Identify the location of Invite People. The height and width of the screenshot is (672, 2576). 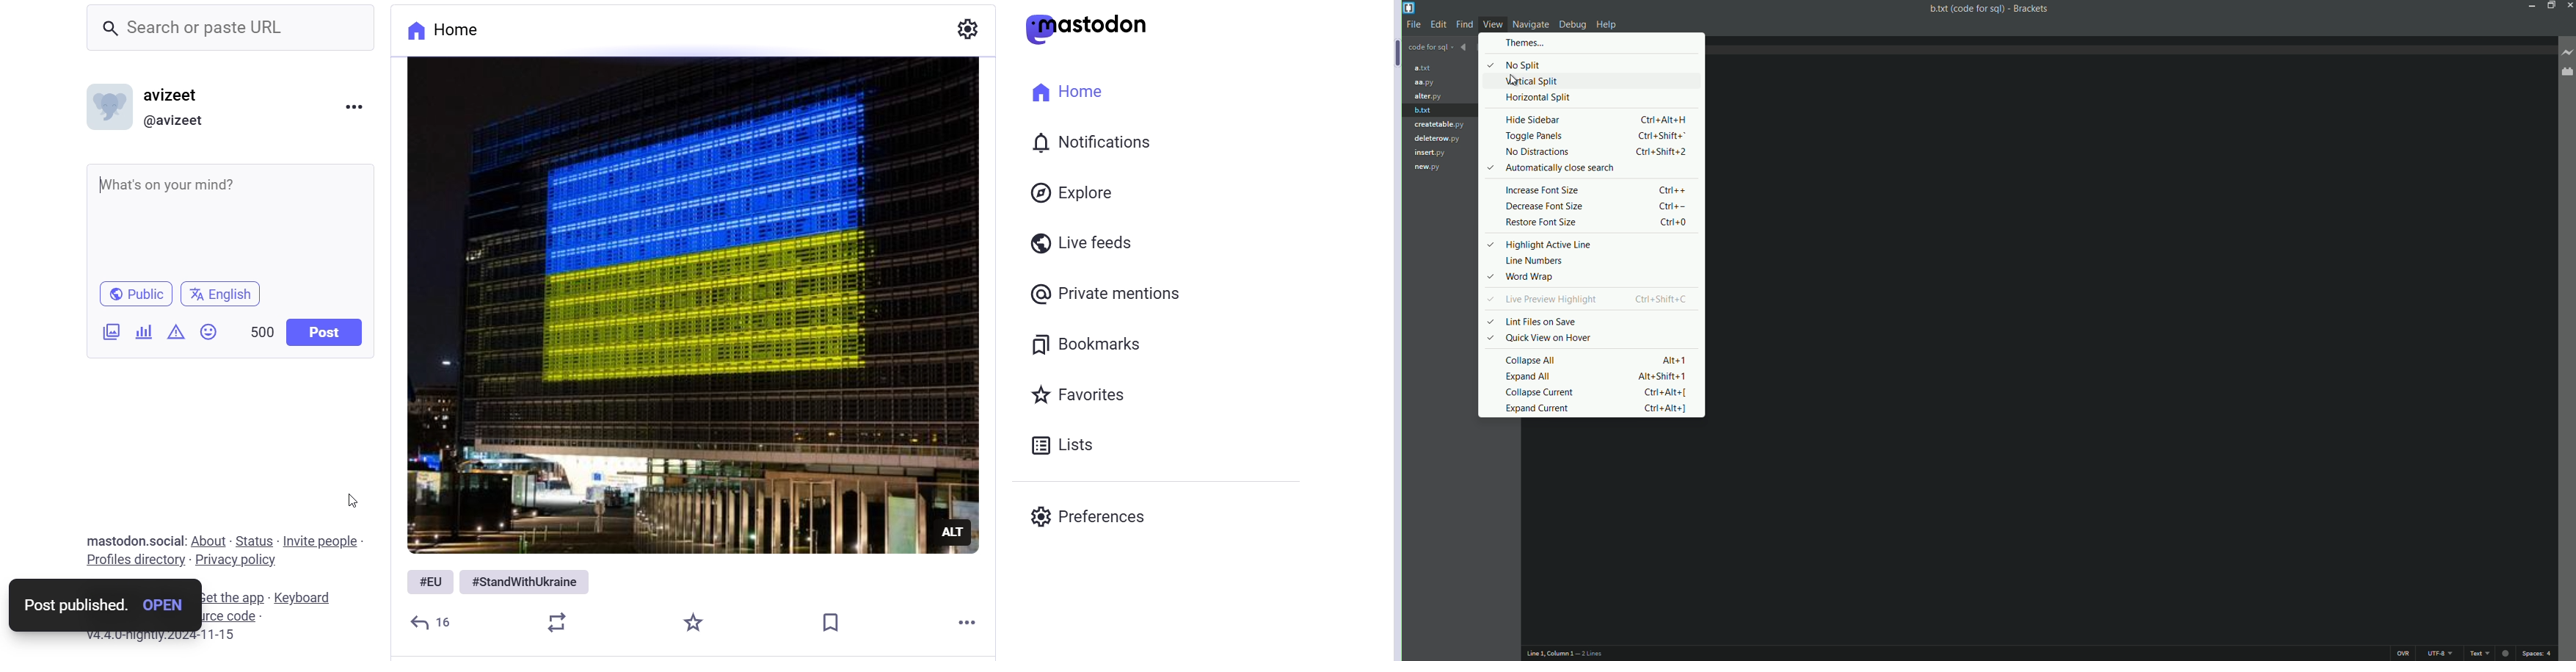
(320, 542).